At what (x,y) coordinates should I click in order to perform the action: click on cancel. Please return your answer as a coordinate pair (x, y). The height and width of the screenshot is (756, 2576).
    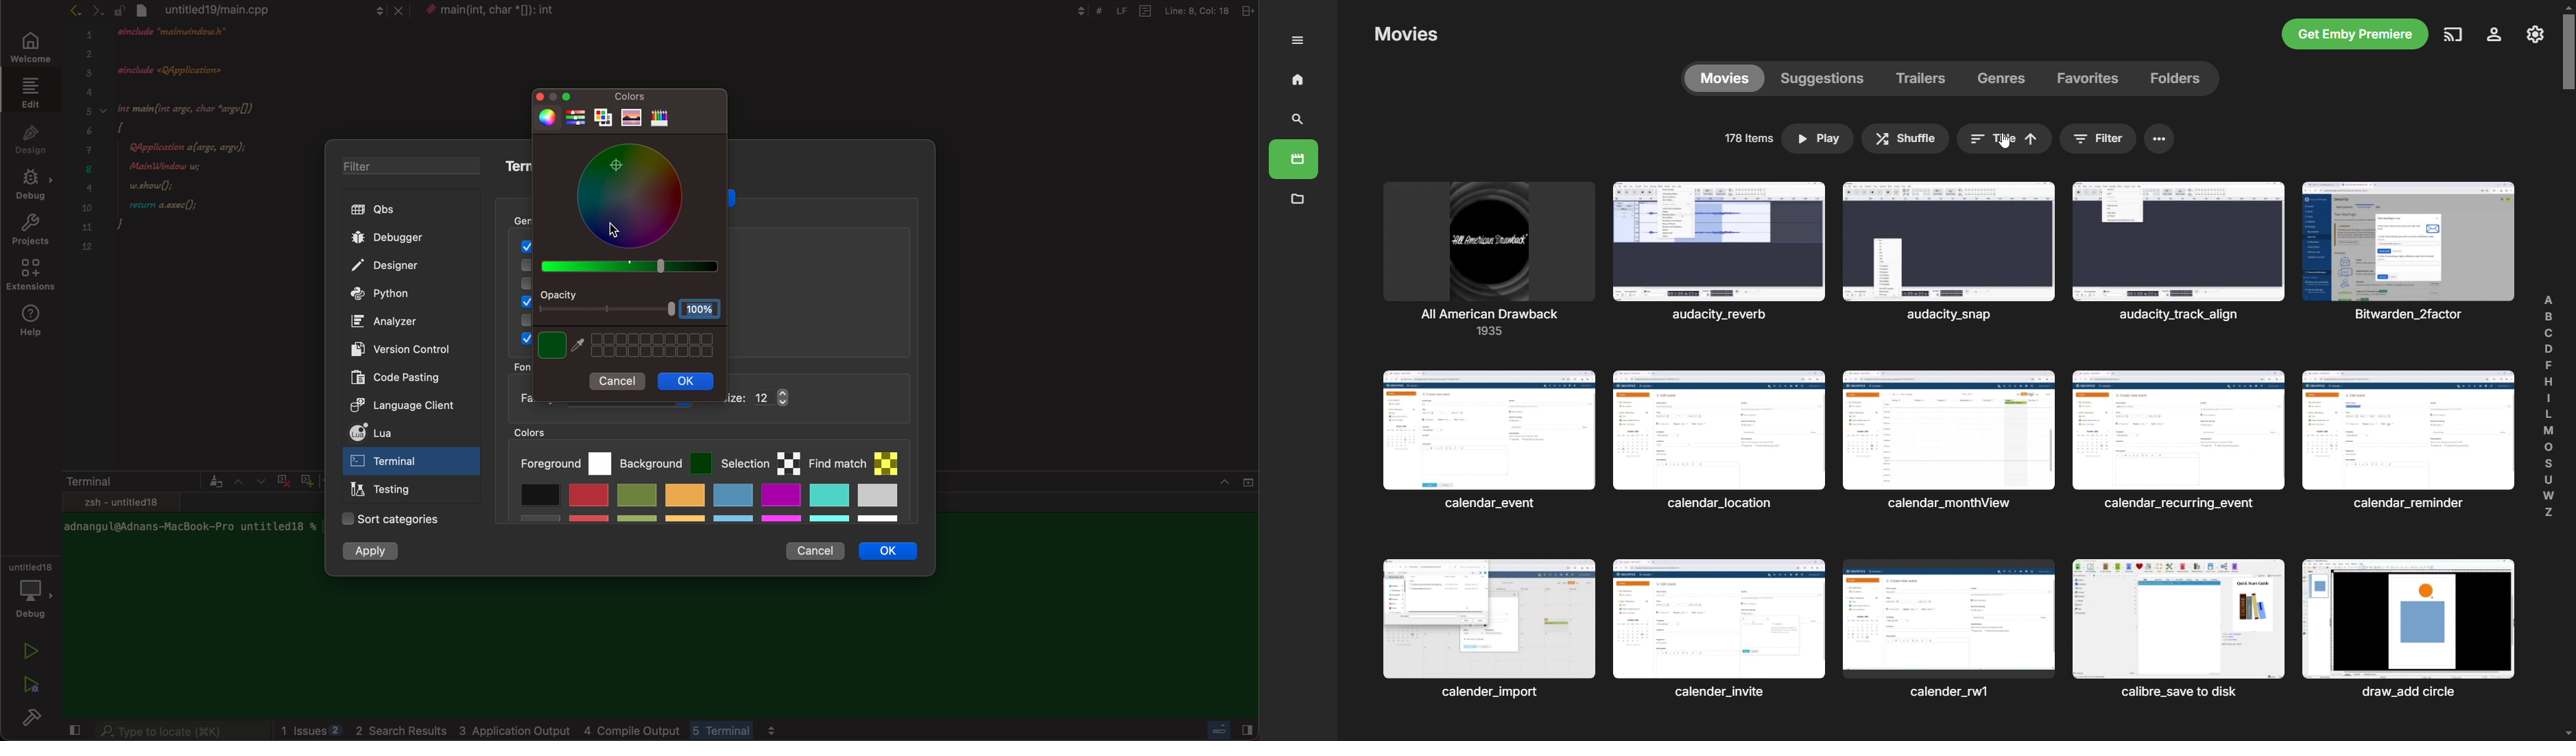
    Looking at the image, I should click on (814, 547).